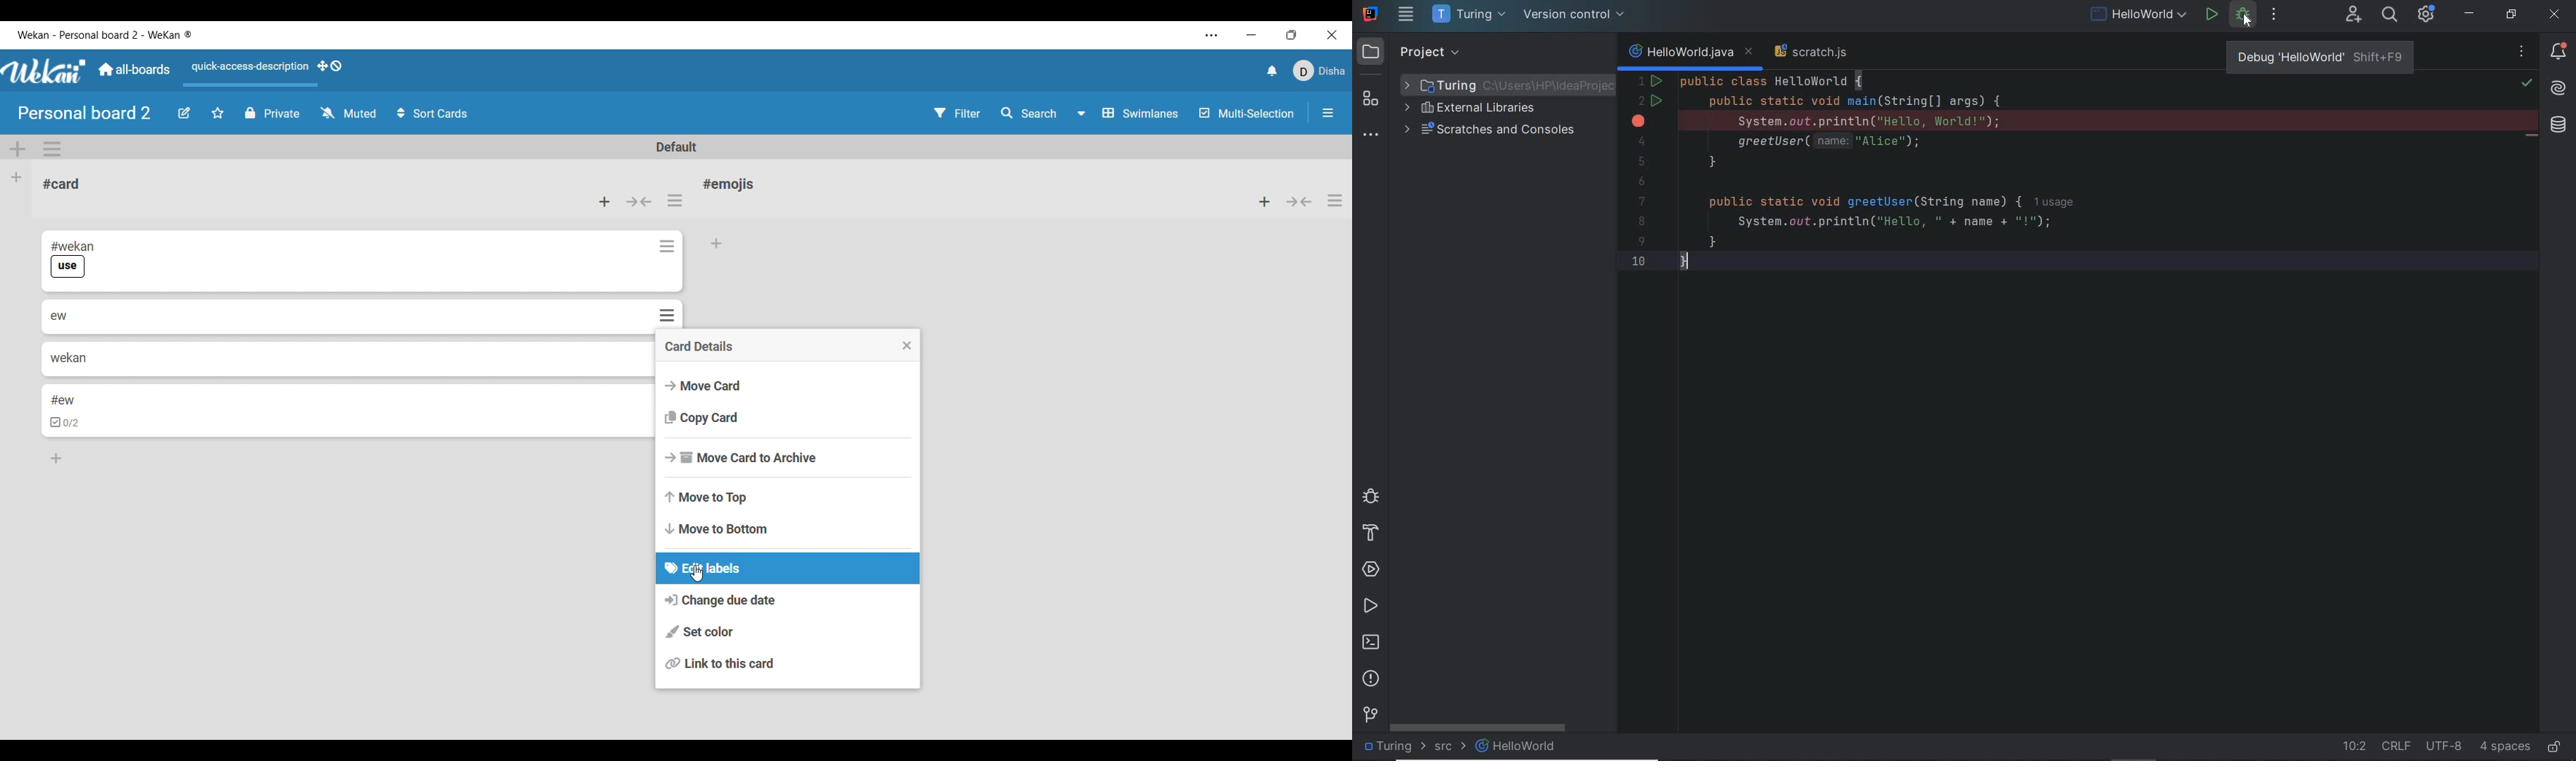 This screenshot has width=2576, height=784. I want to click on line separator, so click(2396, 747).